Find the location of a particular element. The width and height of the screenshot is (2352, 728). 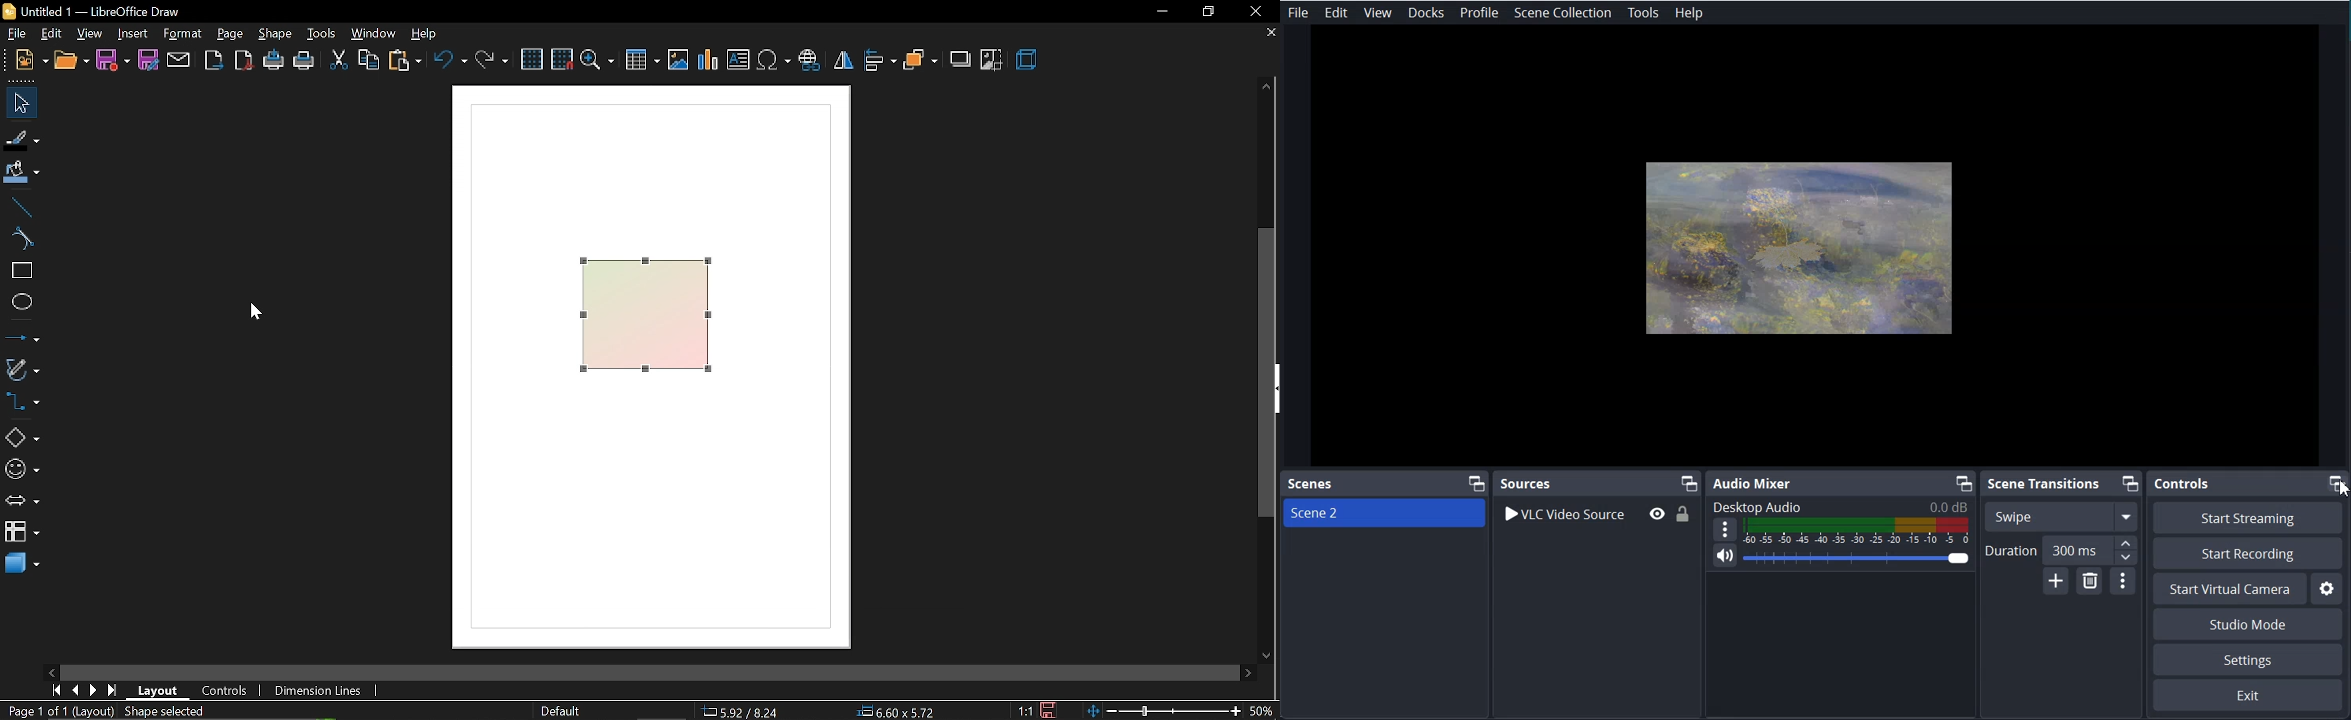

next page is located at coordinates (94, 689).